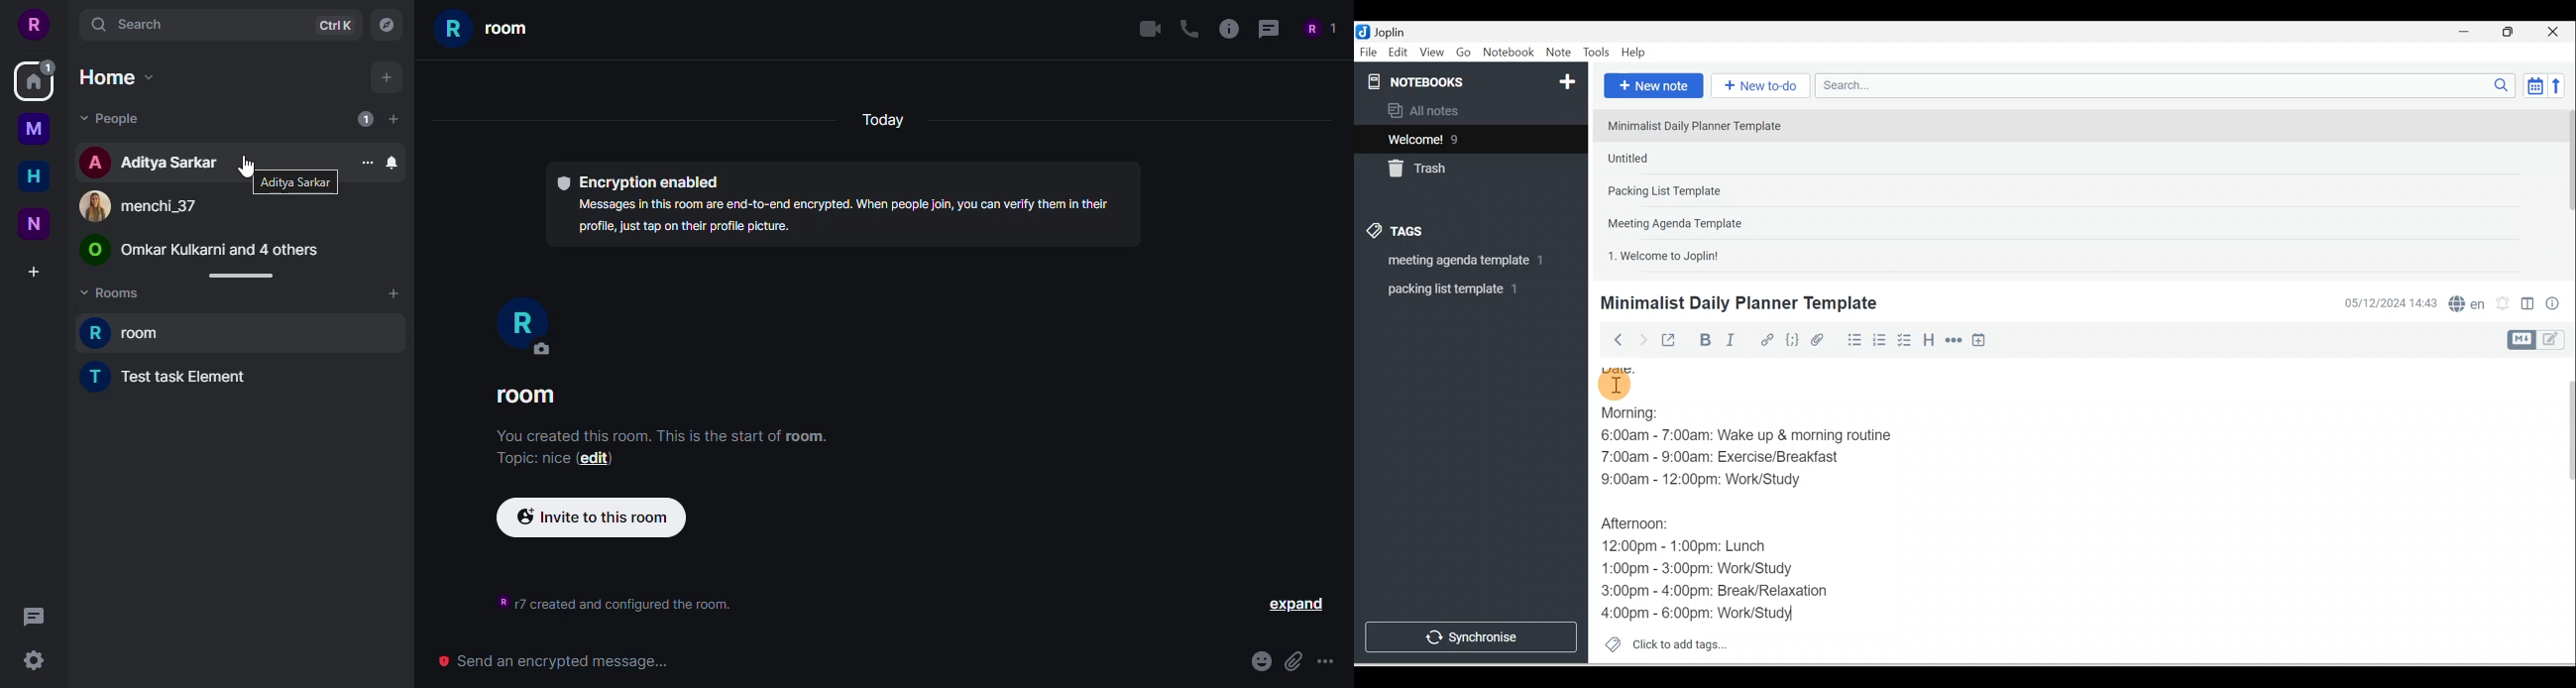 This screenshot has height=700, width=2576. Describe the element at coordinates (1470, 634) in the screenshot. I see `Synchronise` at that location.